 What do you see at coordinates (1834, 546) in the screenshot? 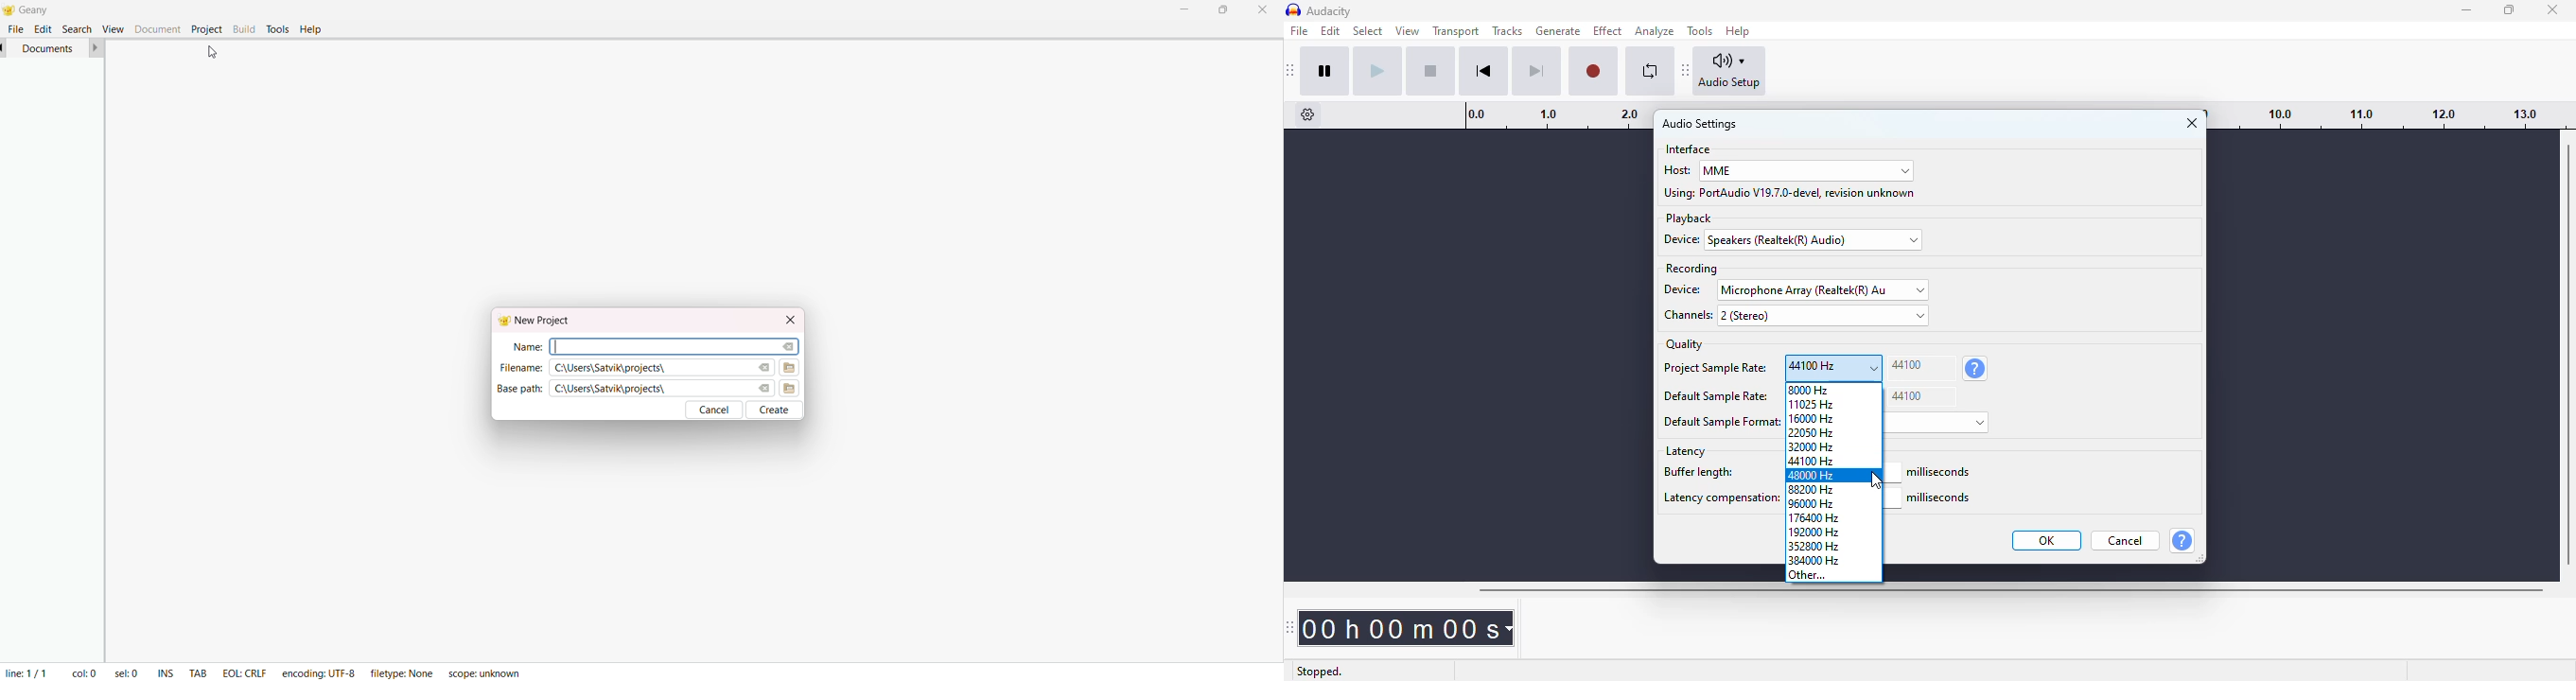
I see `352800 Hz` at bounding box center [1834, 546].